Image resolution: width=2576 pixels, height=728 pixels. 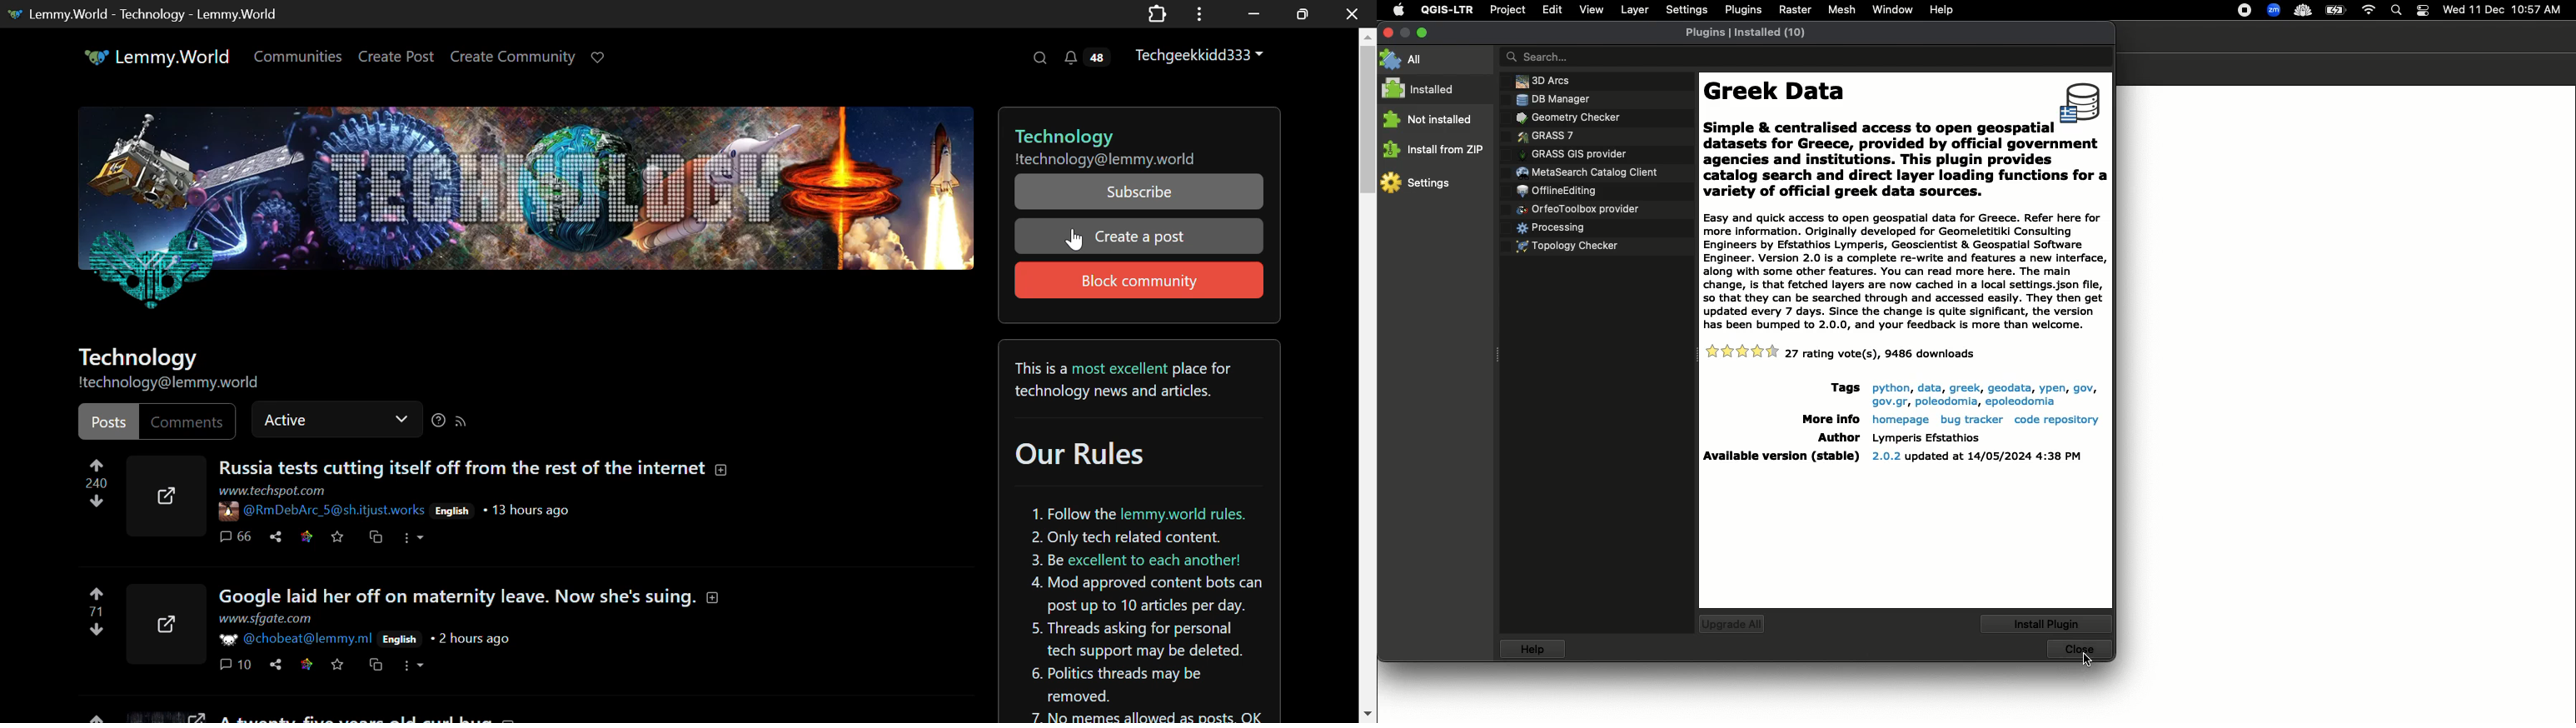 What do you see at coordinates (1686, 9) in the screenshot?
I see `Settings` at bounding box center [1686, 9].